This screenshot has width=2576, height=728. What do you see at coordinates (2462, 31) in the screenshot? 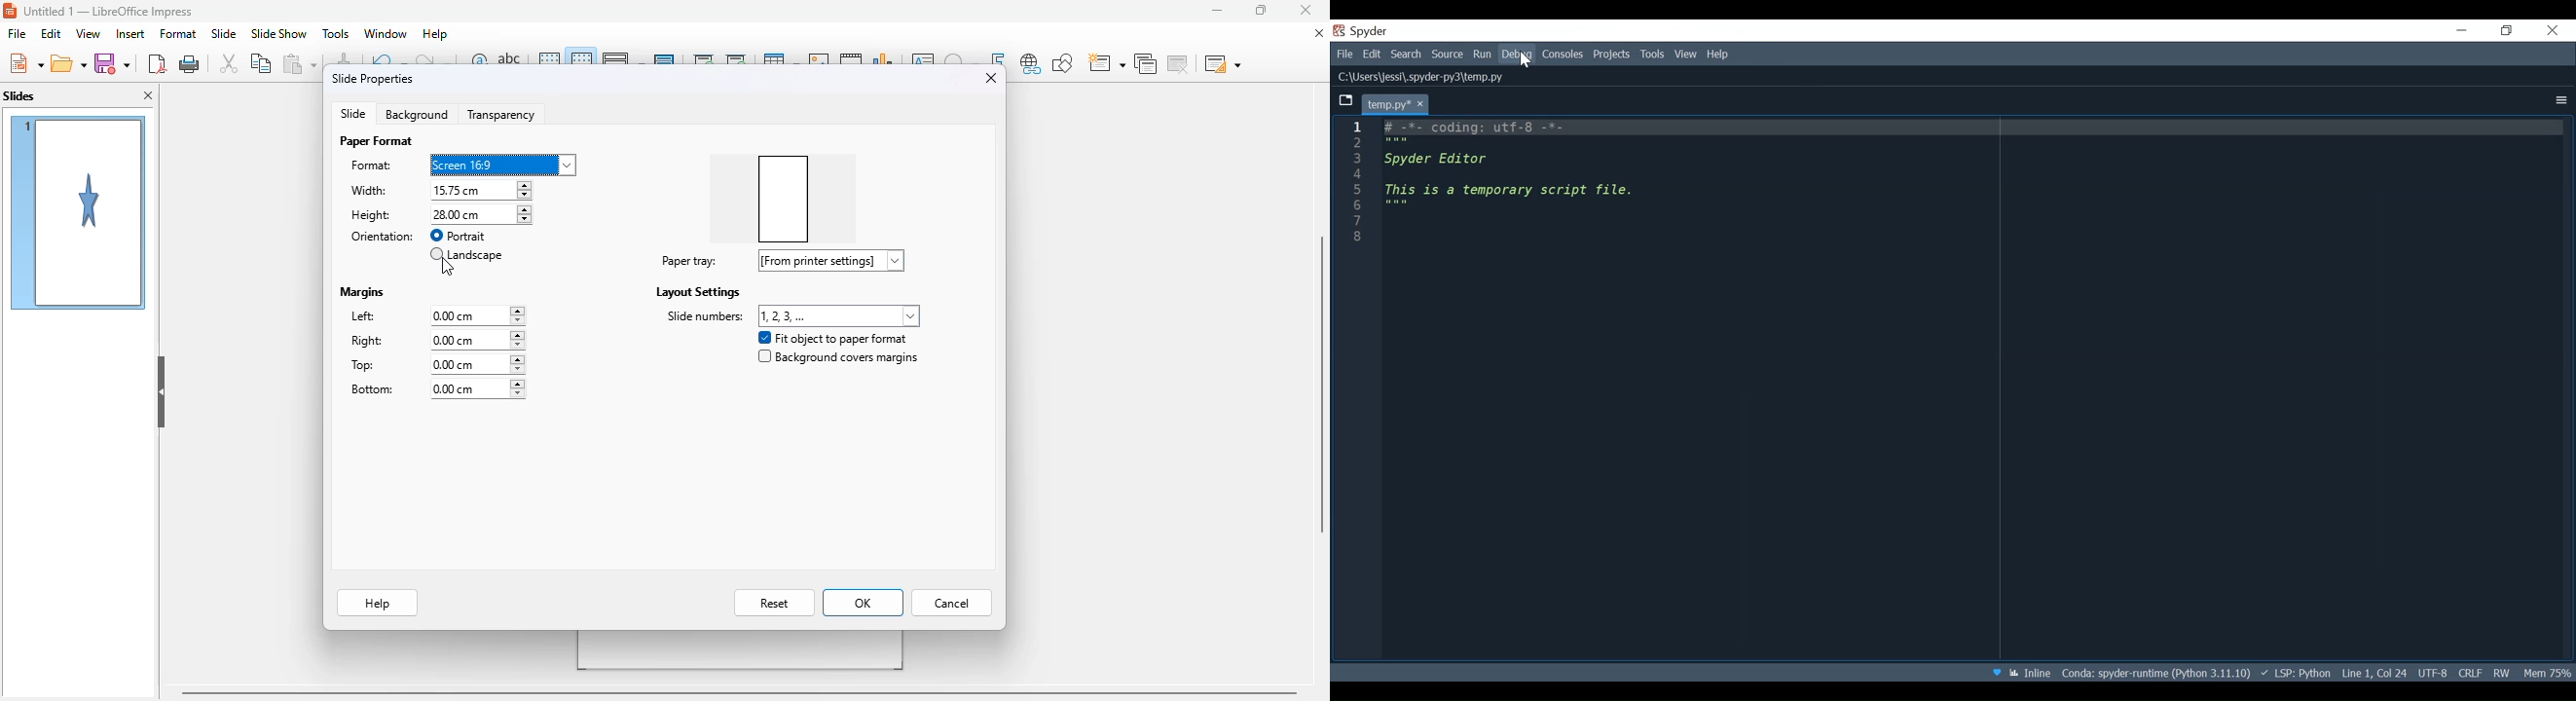
I see `minimize` at bounding box center [2462, 31].